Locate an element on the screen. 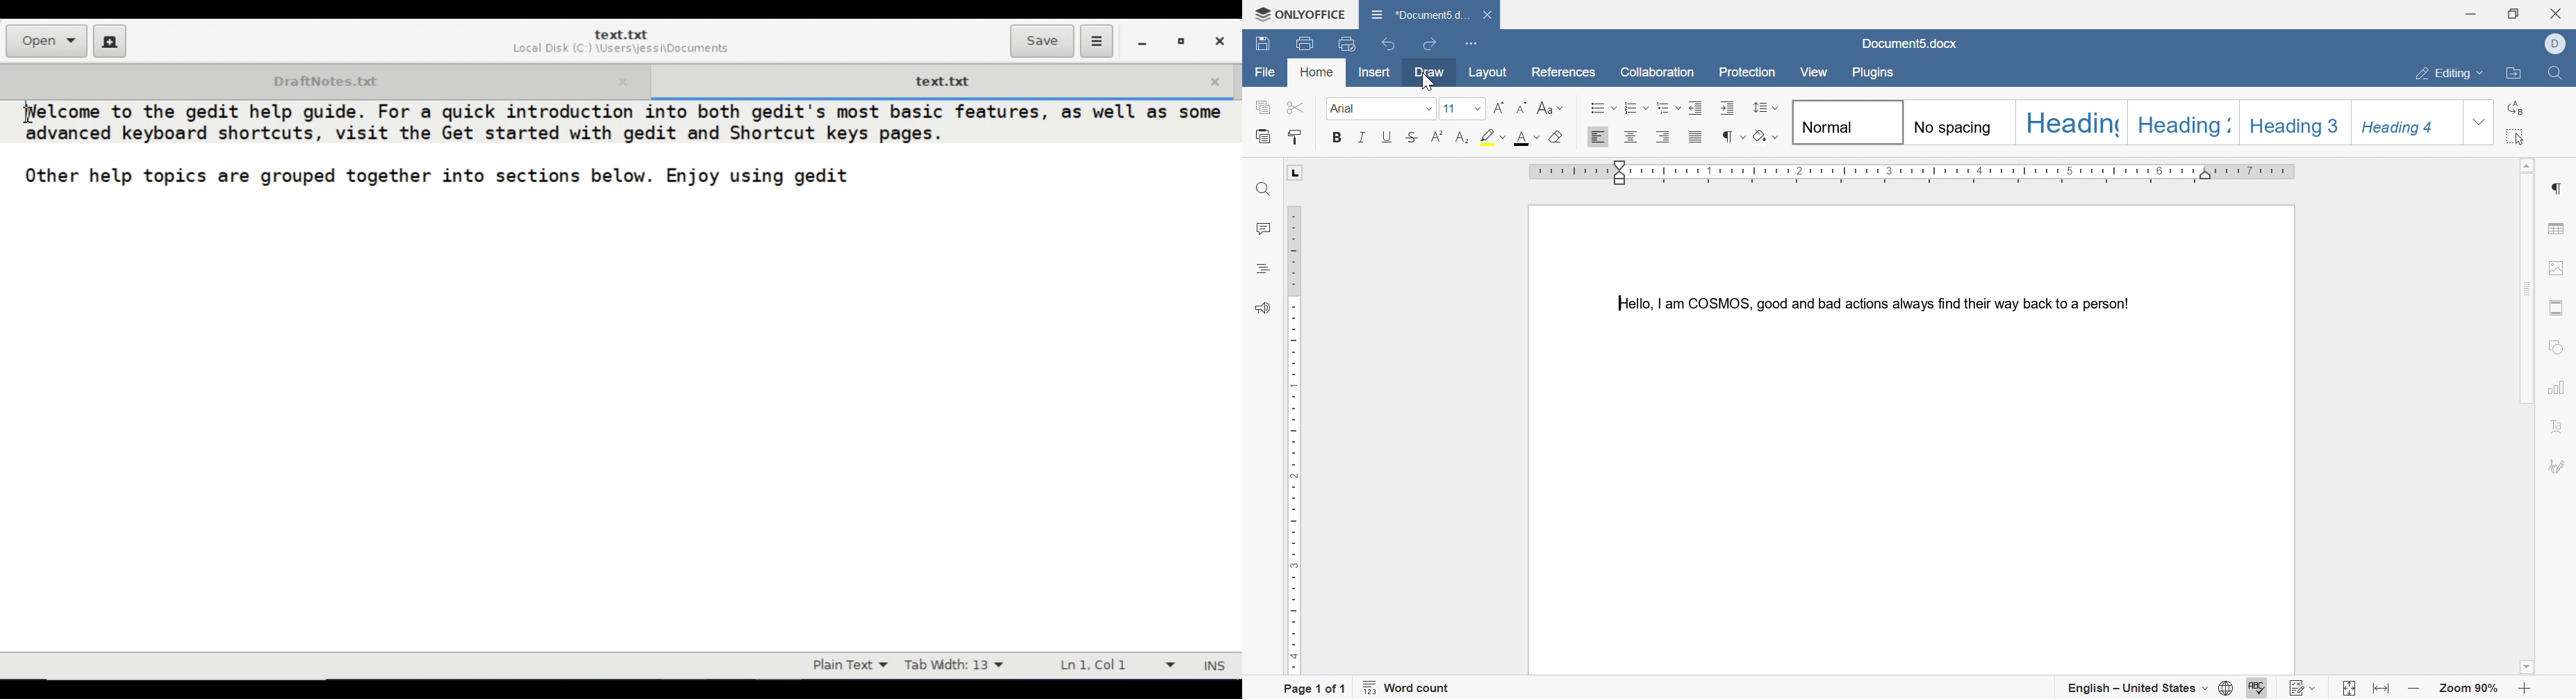 This screenshot has width=2576, height=700. copy style is located at coordinates (1297, 135).